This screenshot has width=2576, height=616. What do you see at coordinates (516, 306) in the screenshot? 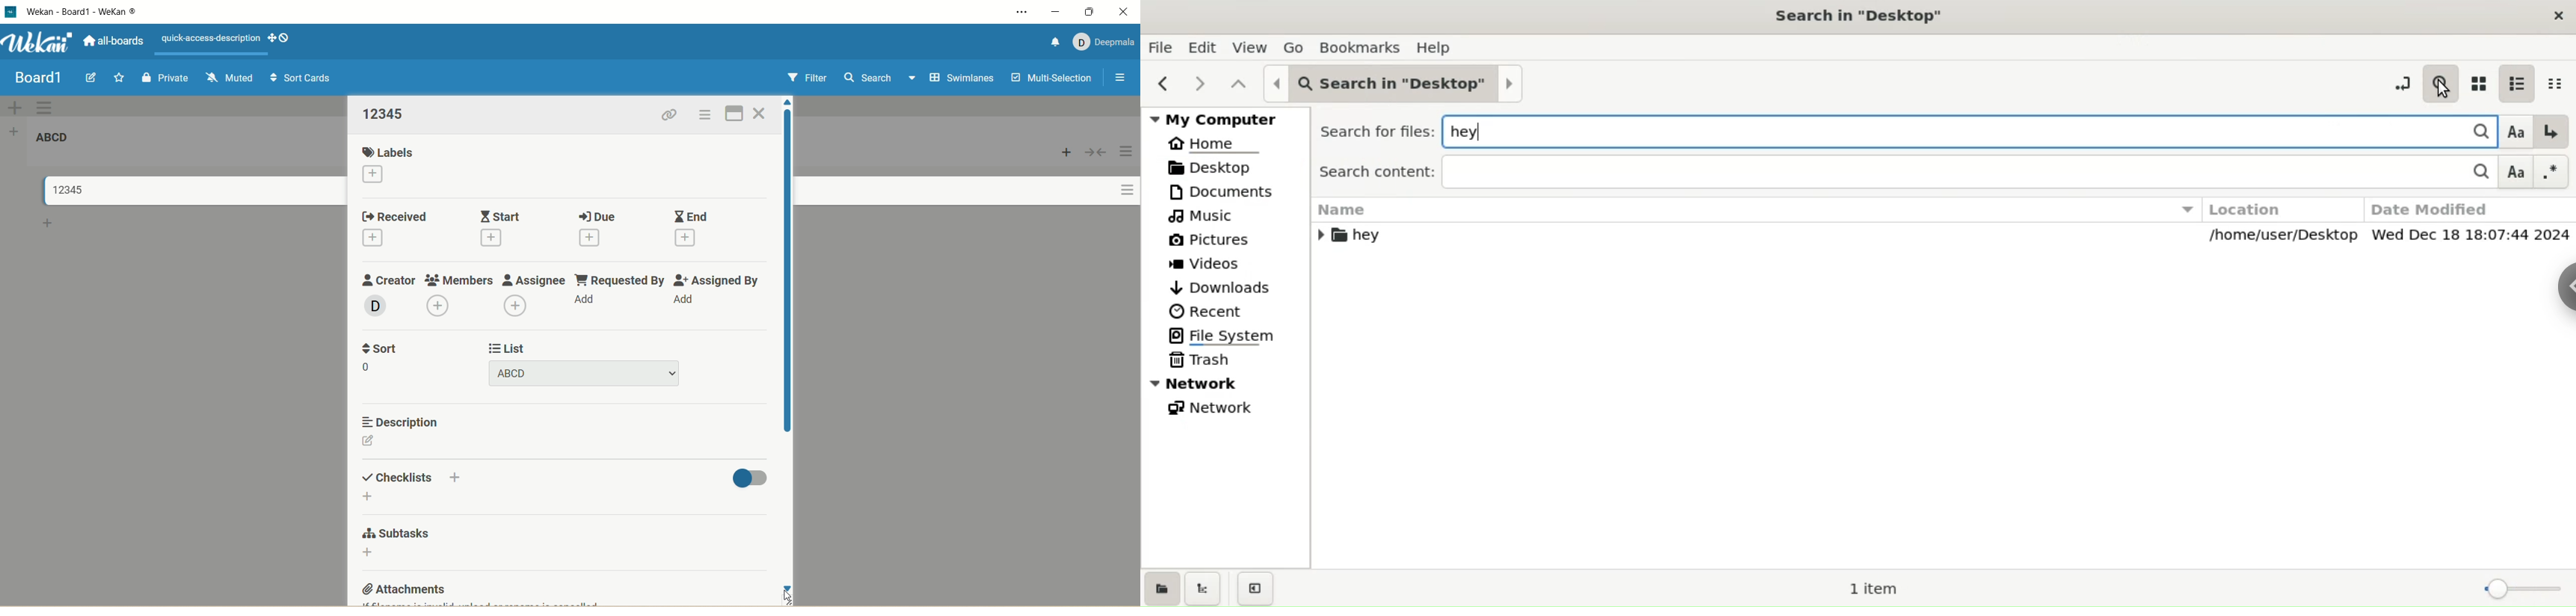
I see `add` at bounding box center [516, 306].